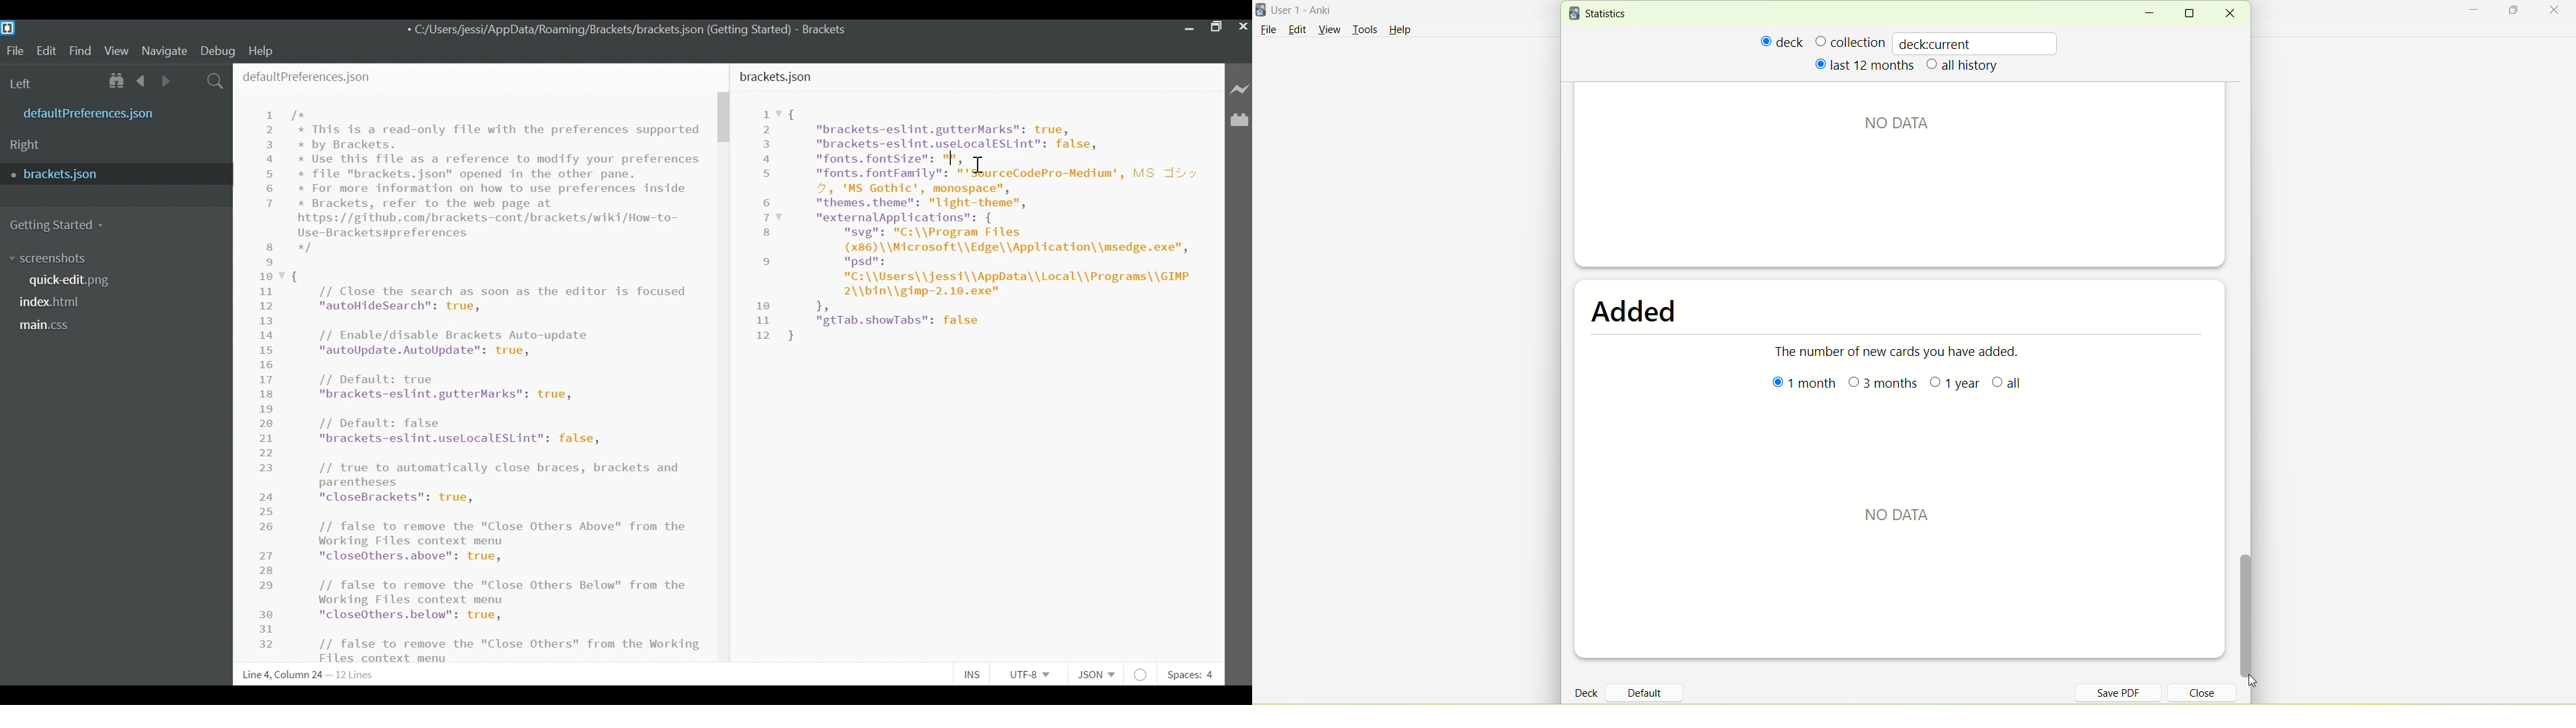 Image resolution: width=2576 pixels, height=728 pixels. Describe the element at coordinates (2252, 616) in the screenshot. I see `vertical scroll bar` at that location.